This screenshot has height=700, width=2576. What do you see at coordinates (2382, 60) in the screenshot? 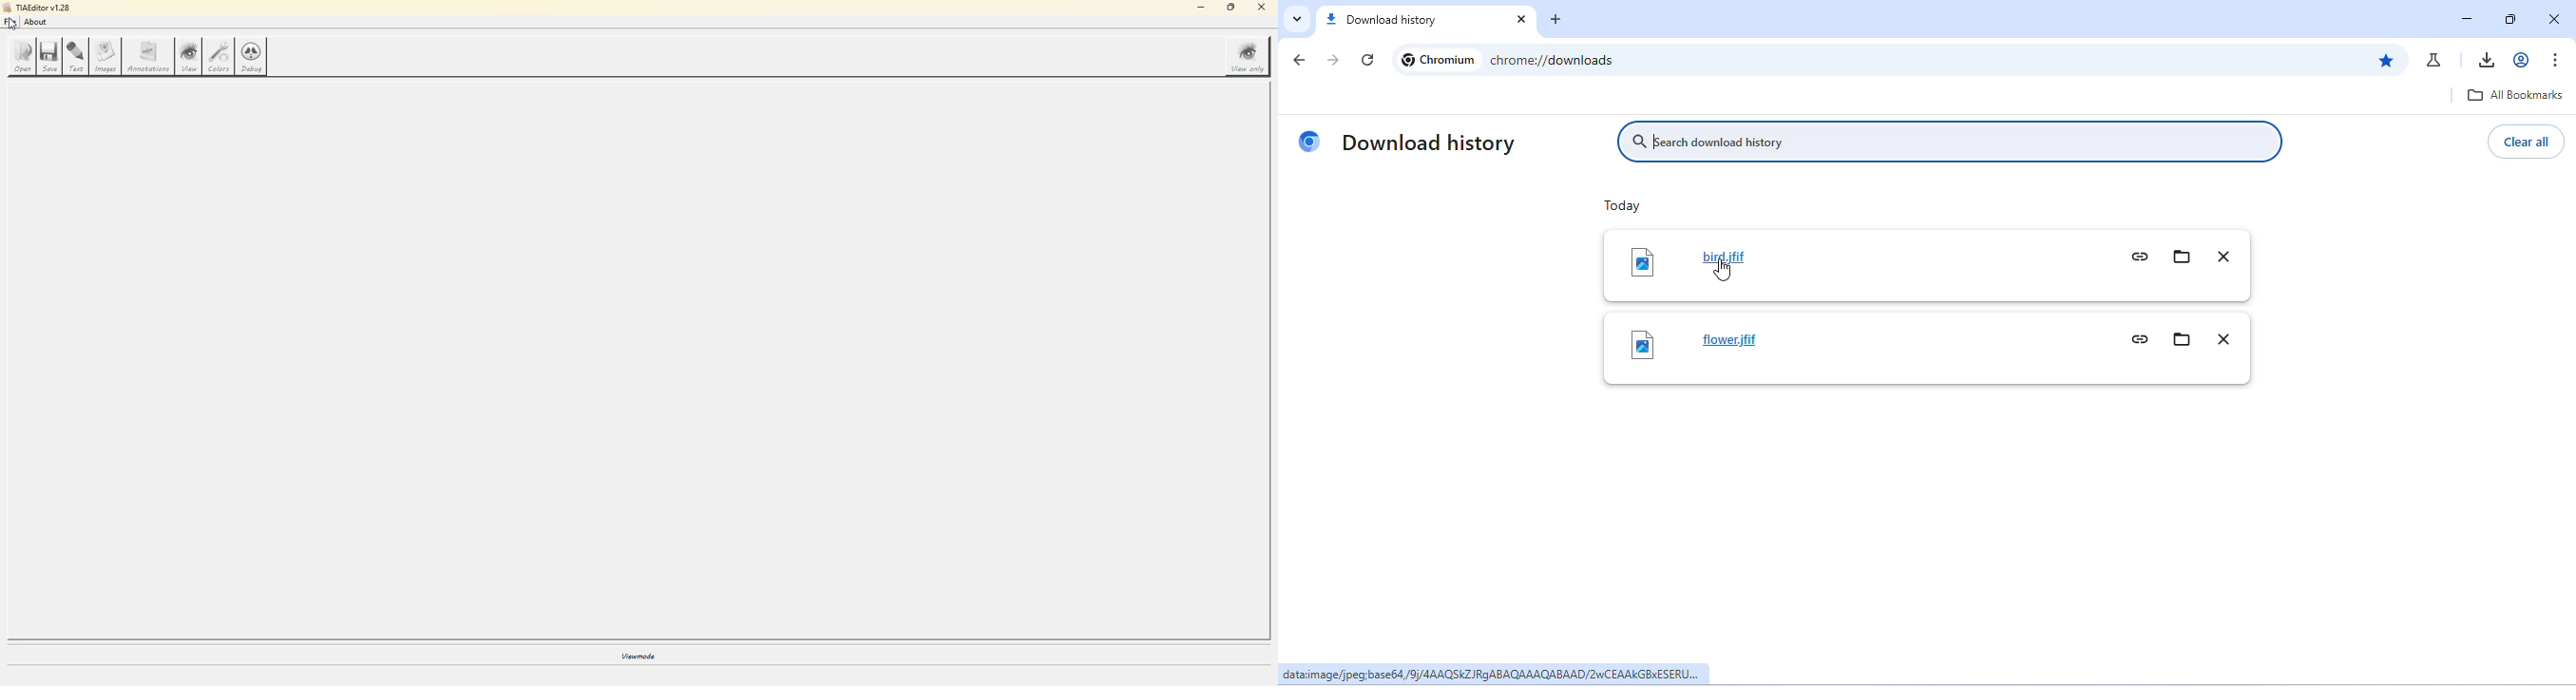
I see `edit bookmark` at bounding box center [2382, 60].